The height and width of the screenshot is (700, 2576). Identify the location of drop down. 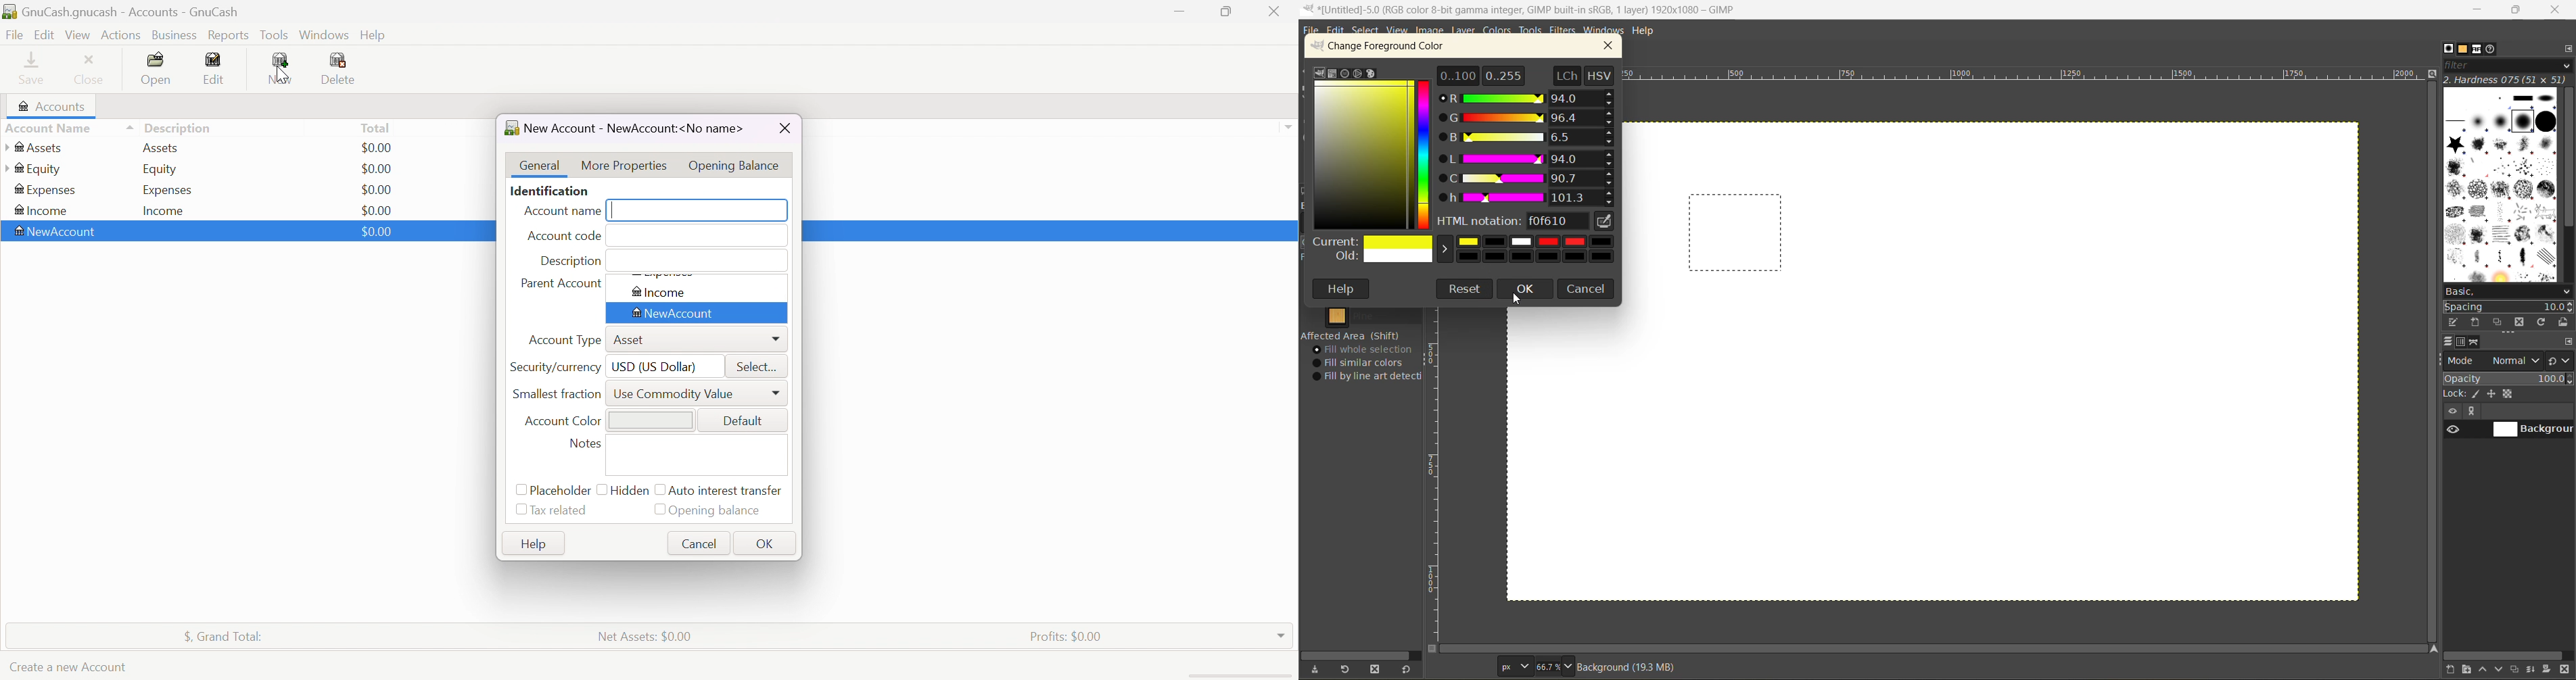
(1290, 126).